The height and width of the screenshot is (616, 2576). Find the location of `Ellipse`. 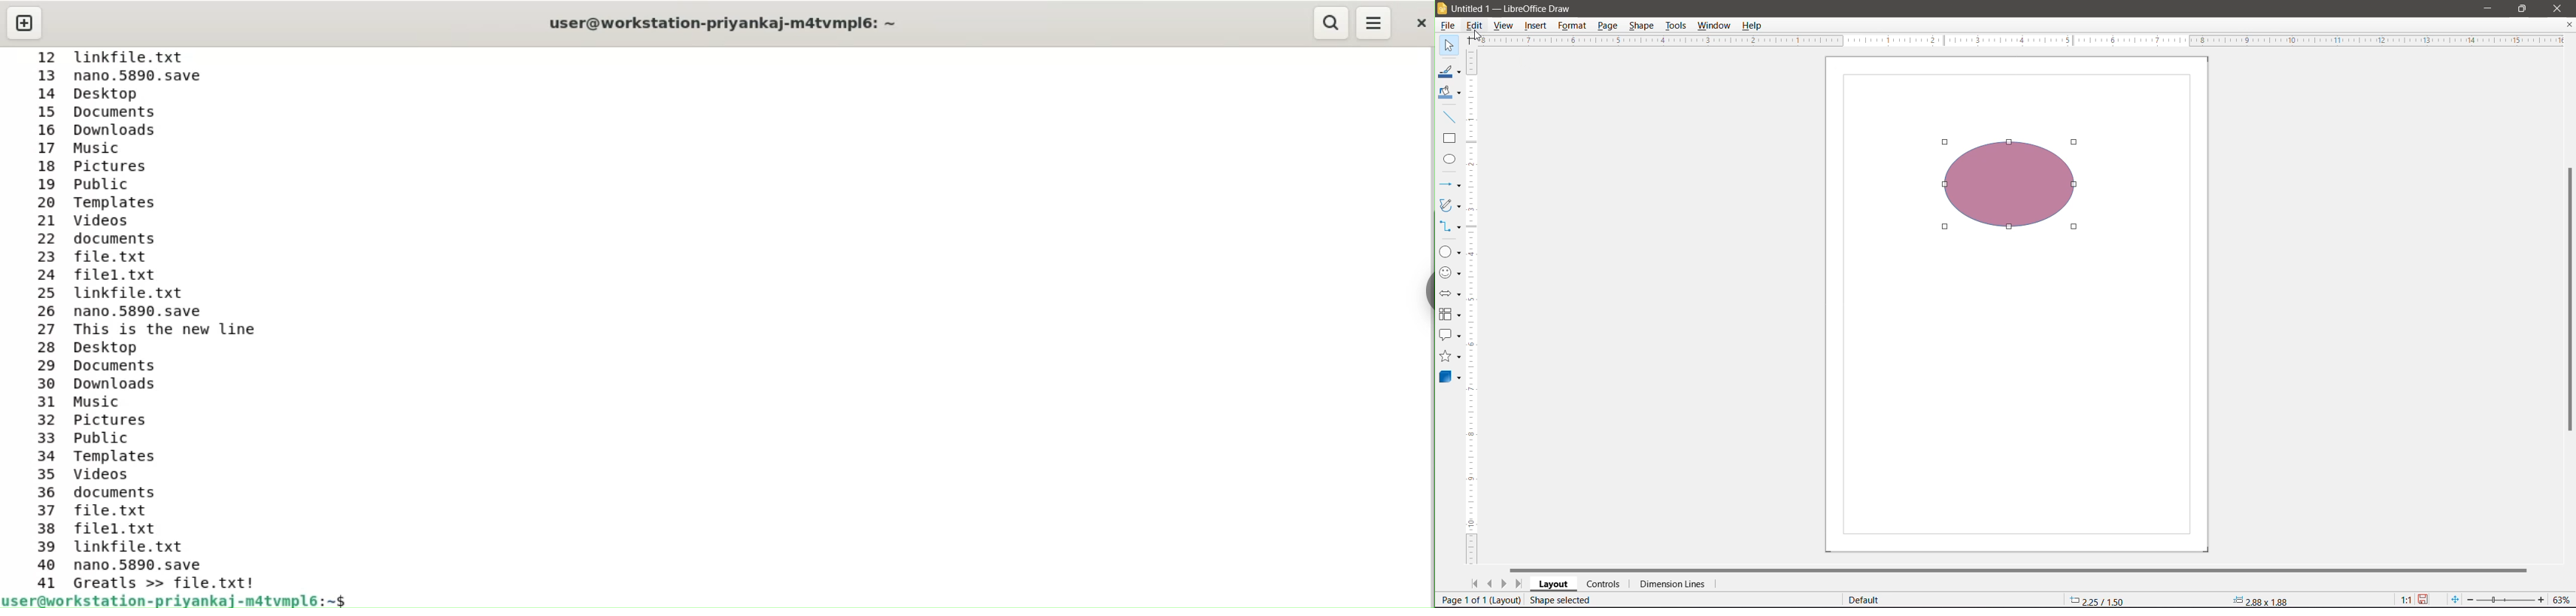

Ellipse is located at coordinates (1449, 158).